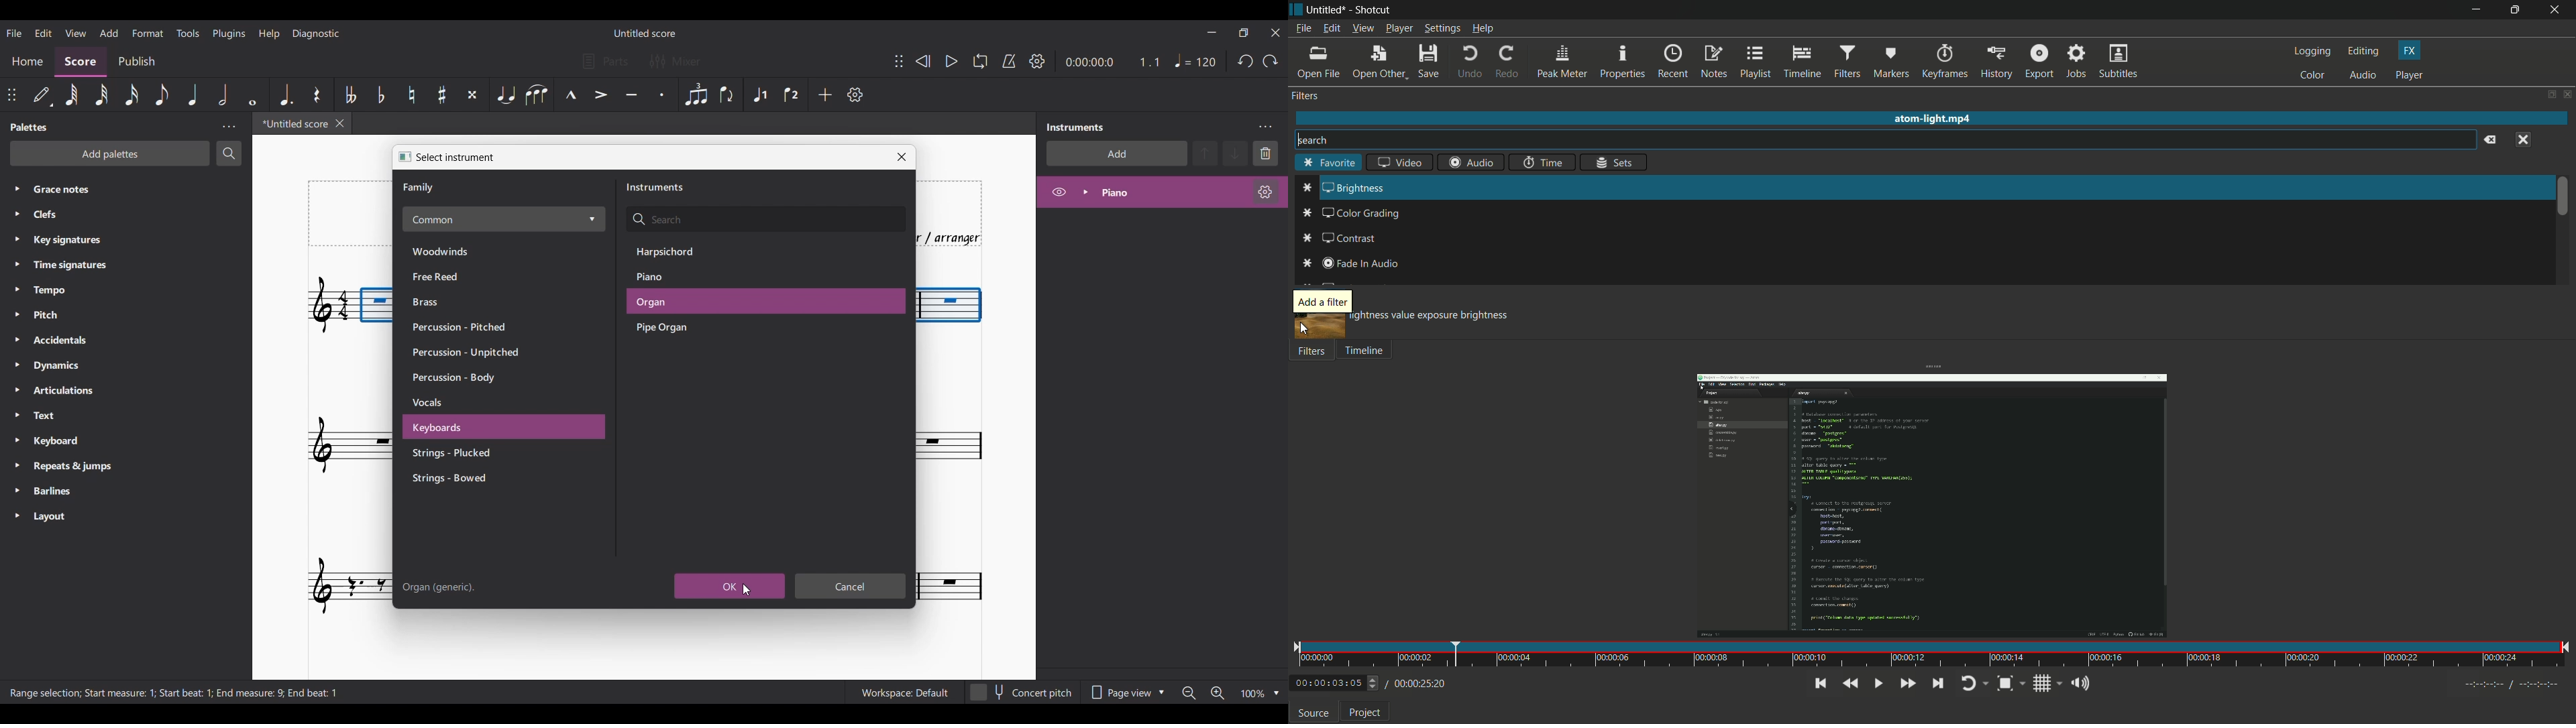 The height and width of the screenshot is (728, 2576). Describe the element at coordinates (1944, 61) in the screenshot. I see `keyframes` at that location.